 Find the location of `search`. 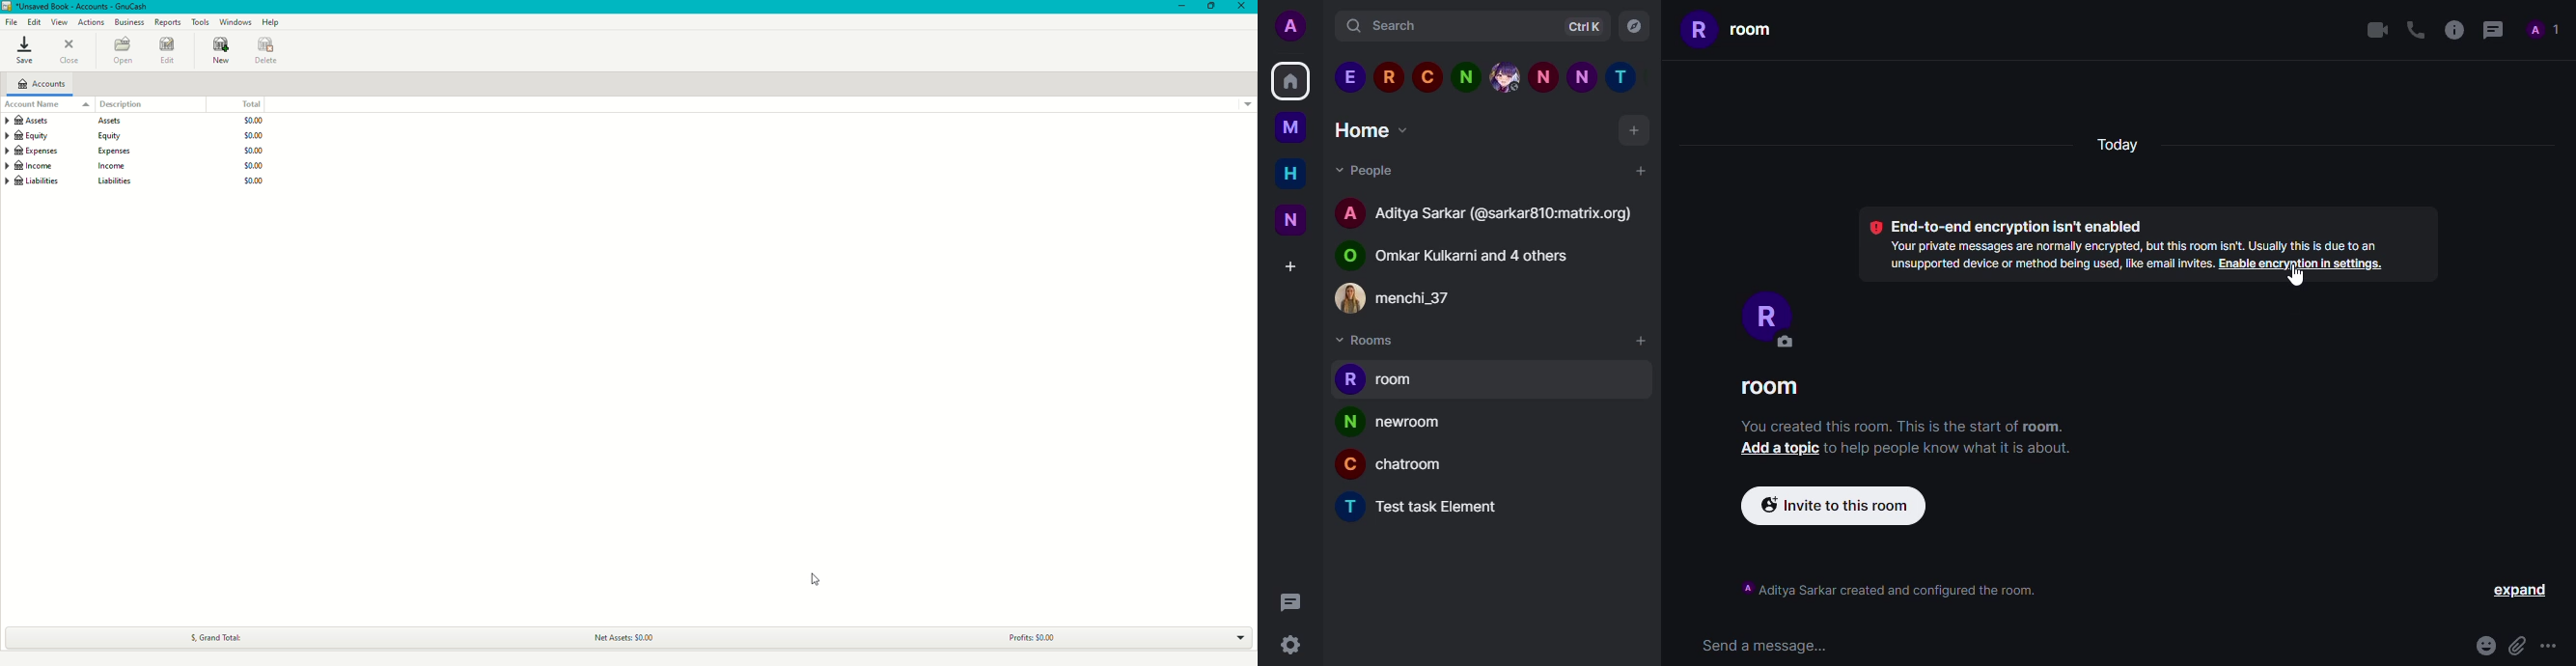

search is located at coordinates (1398, 25).